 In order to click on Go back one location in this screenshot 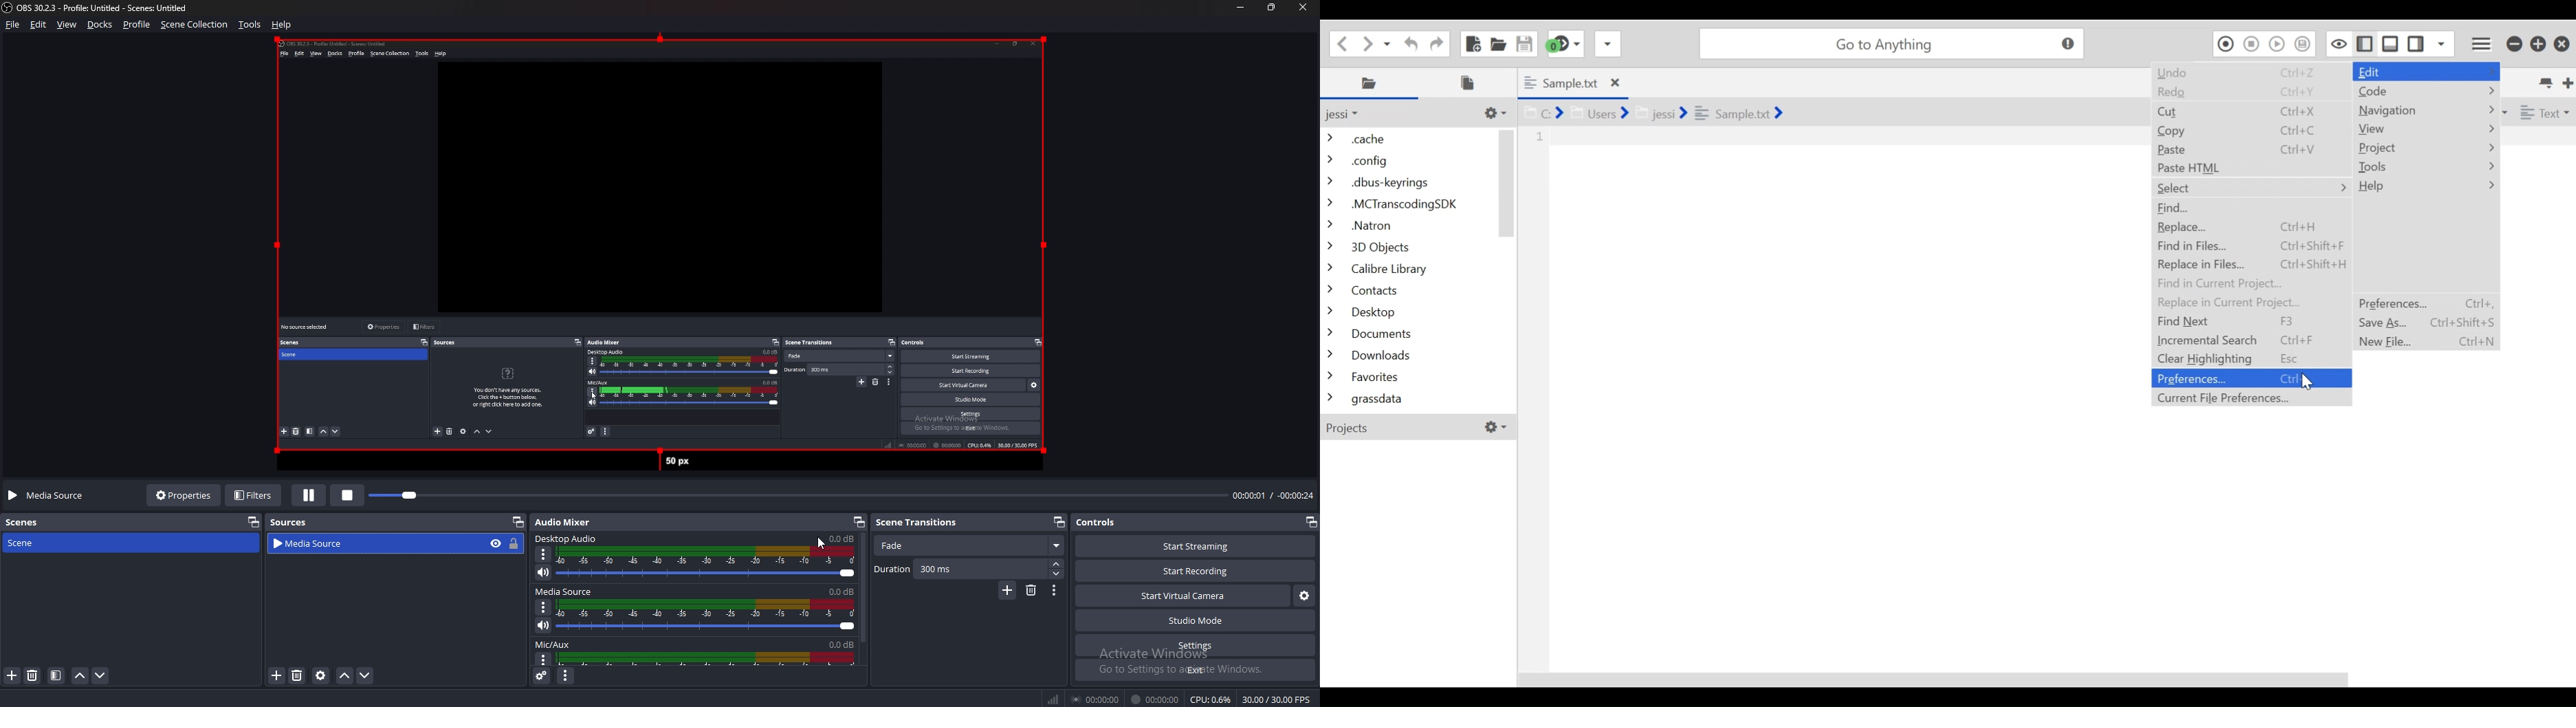, I will do `click(1342, 42)`.